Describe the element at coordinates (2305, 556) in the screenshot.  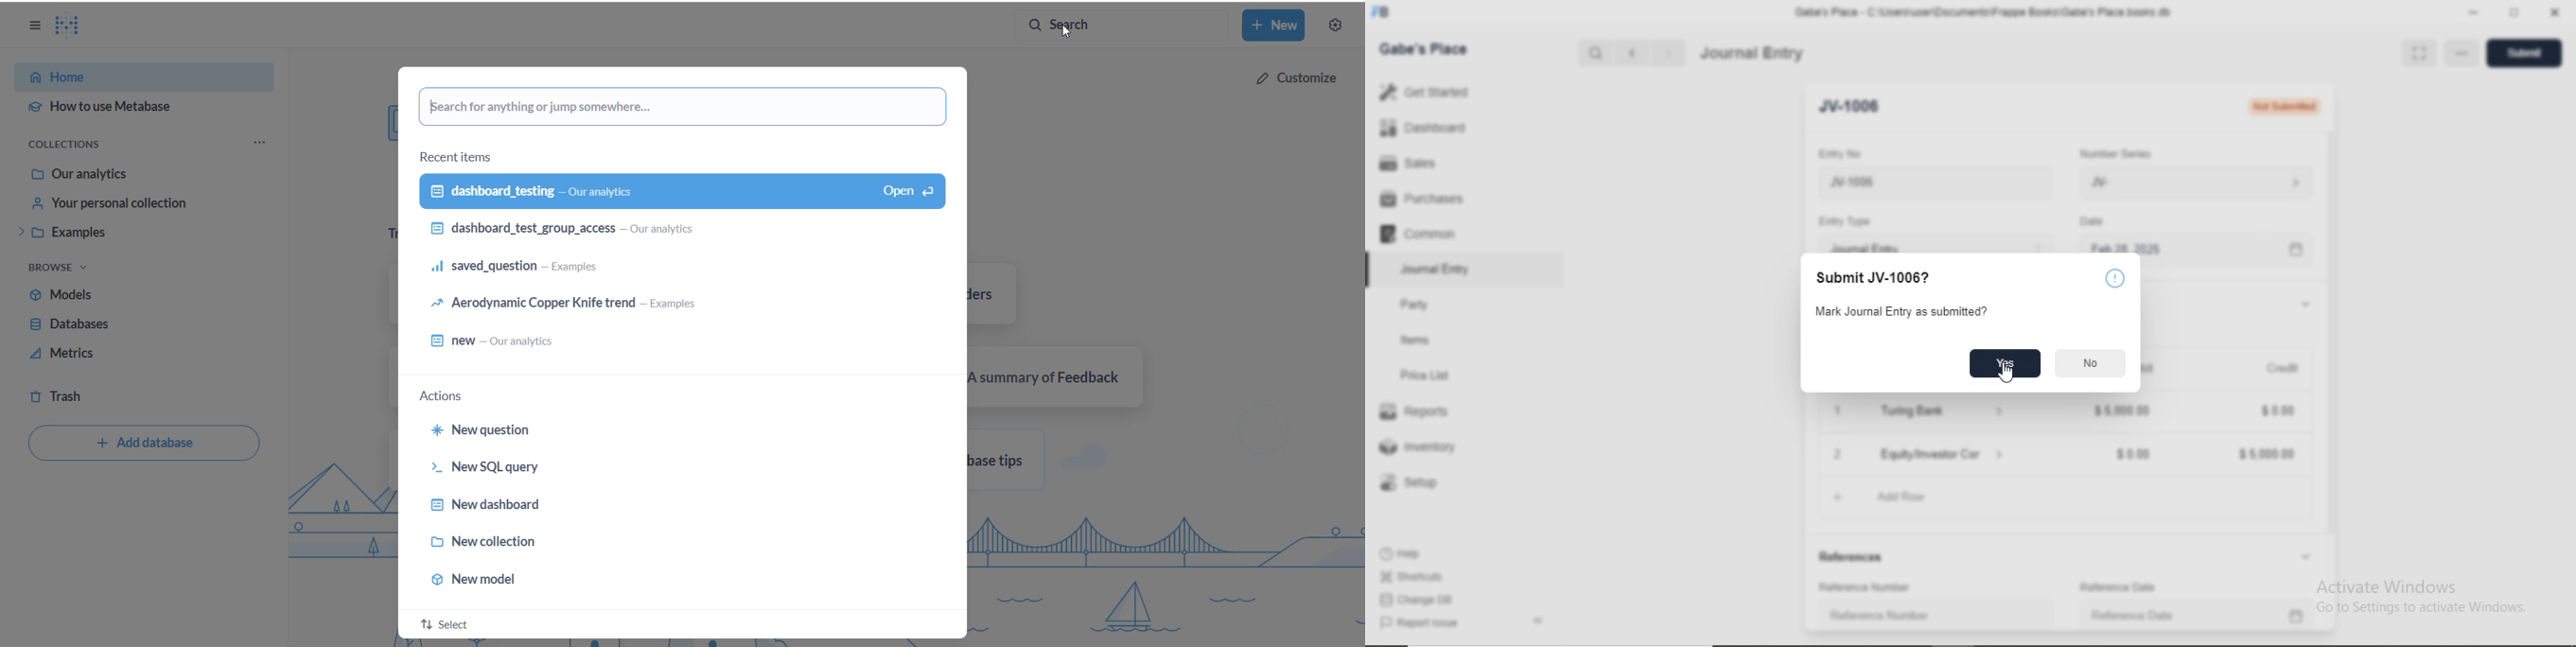
I see `Dropdown` at that location.